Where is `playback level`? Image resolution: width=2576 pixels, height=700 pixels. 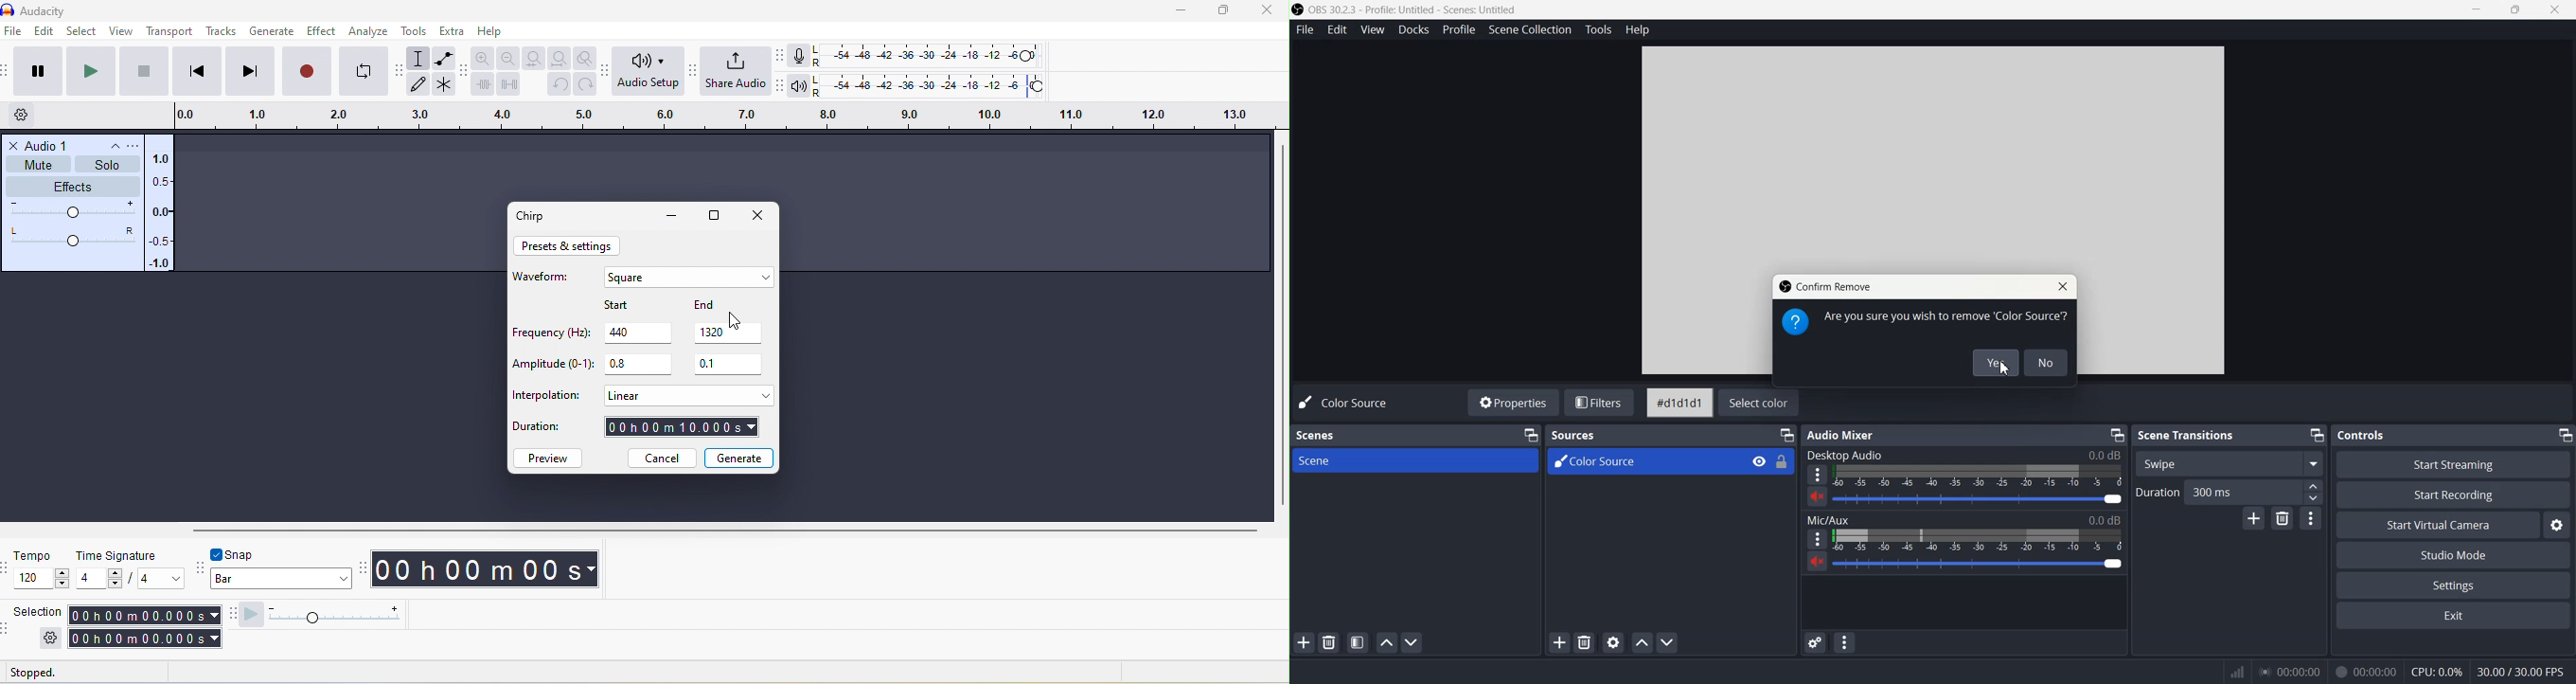
playback level is located at coordinates (933, 83).